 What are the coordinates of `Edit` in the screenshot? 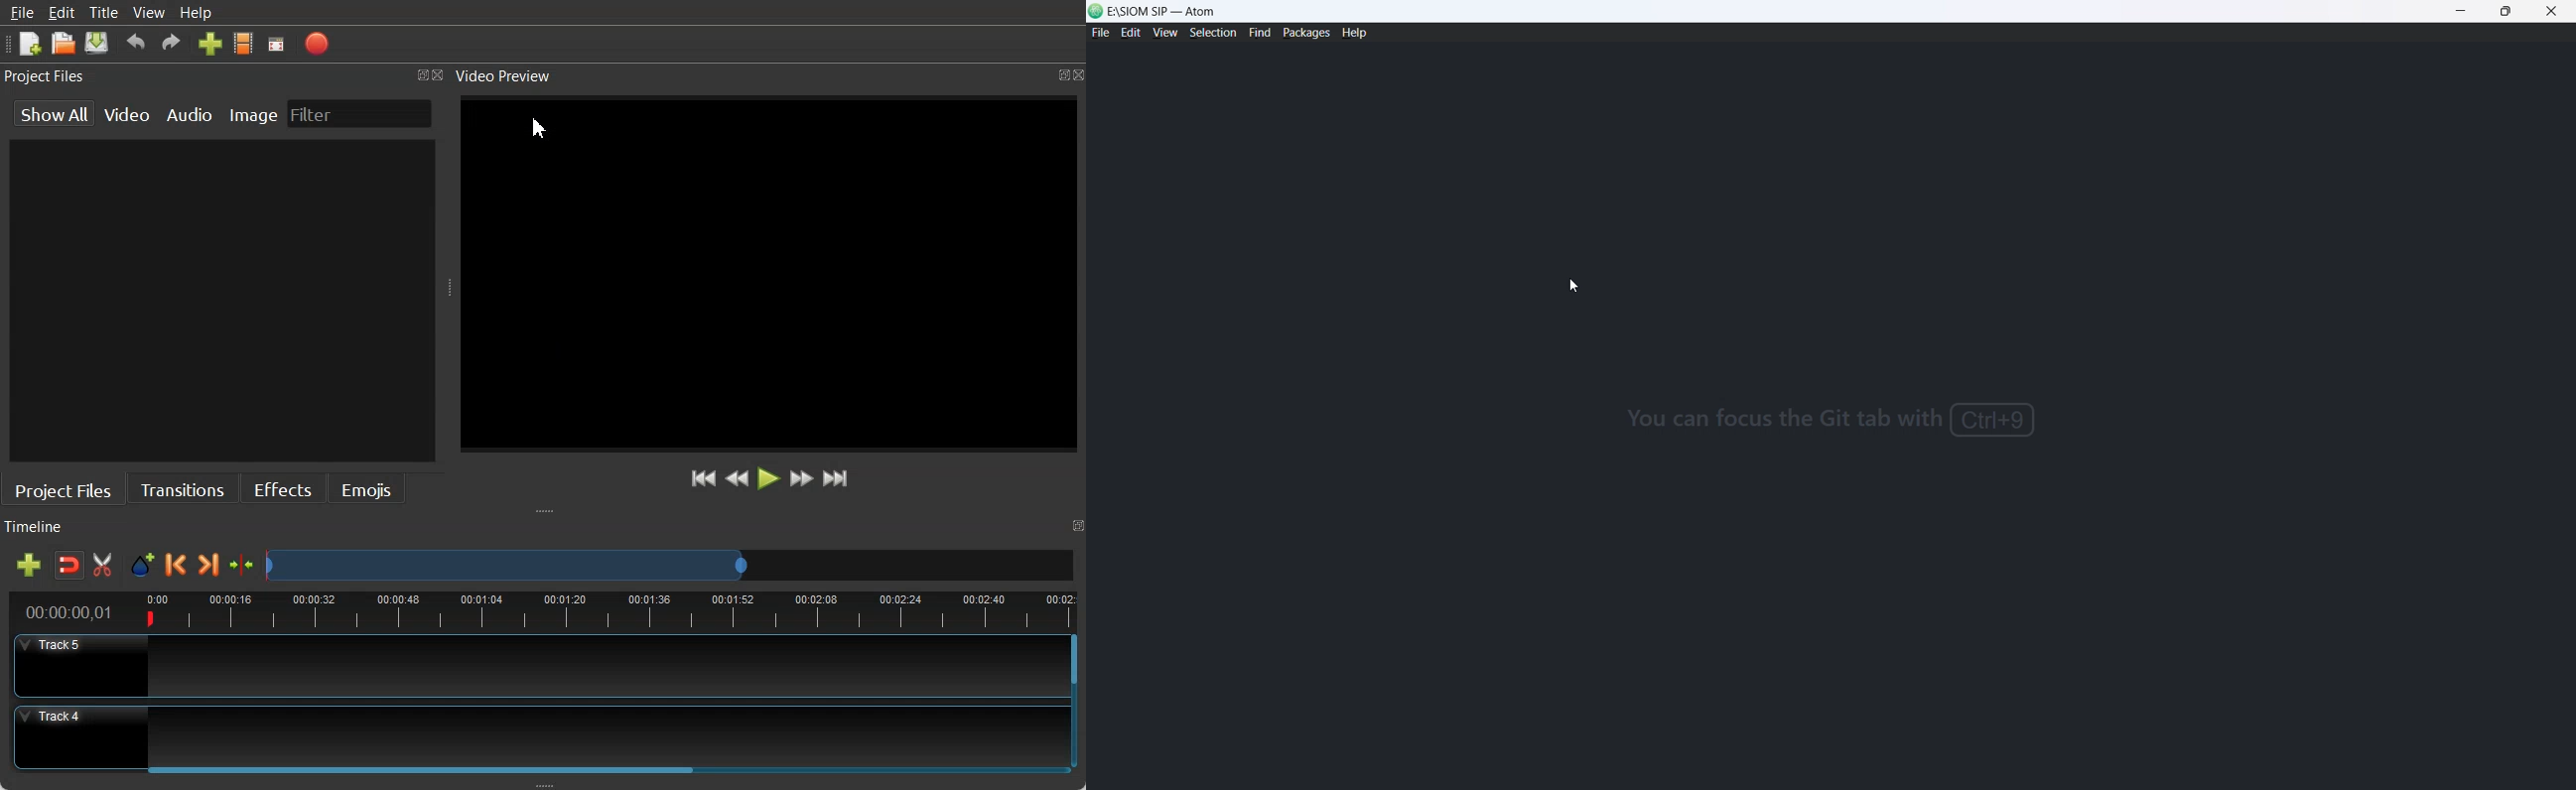 It's located at (63, 11).